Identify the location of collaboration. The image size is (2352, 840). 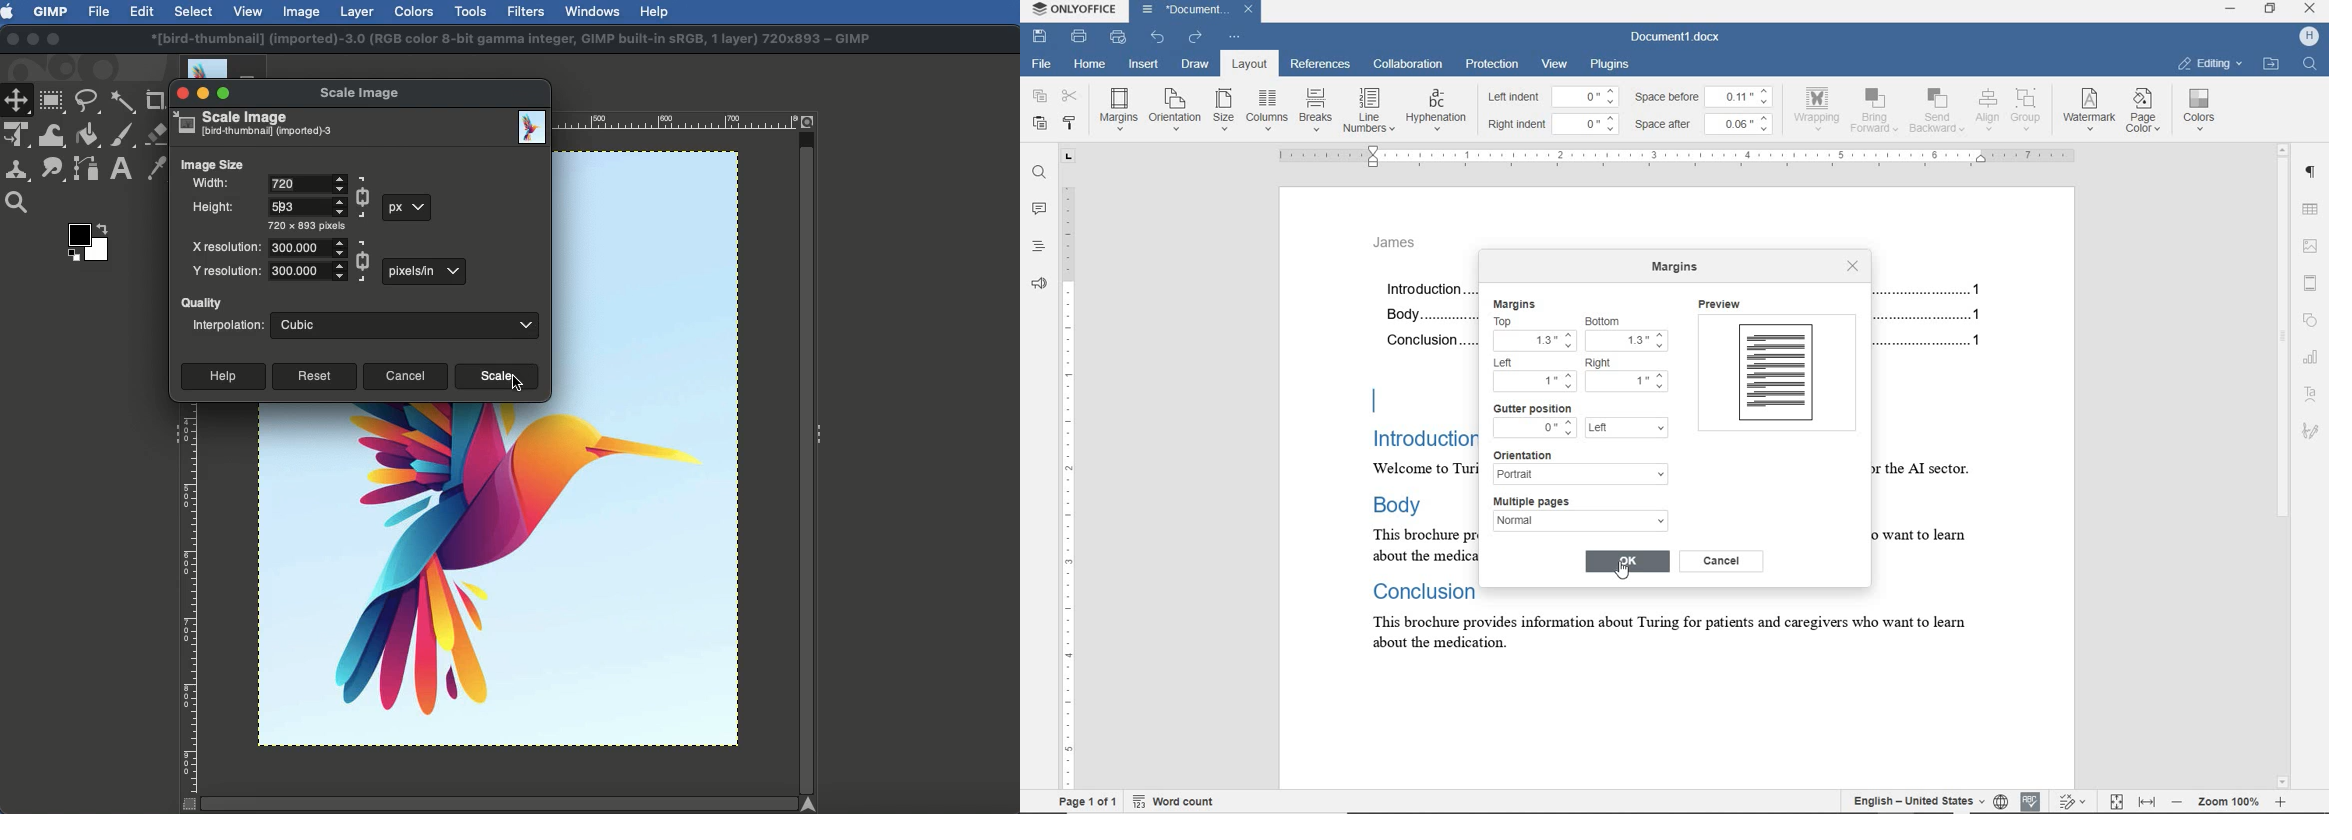
(1409, 65).